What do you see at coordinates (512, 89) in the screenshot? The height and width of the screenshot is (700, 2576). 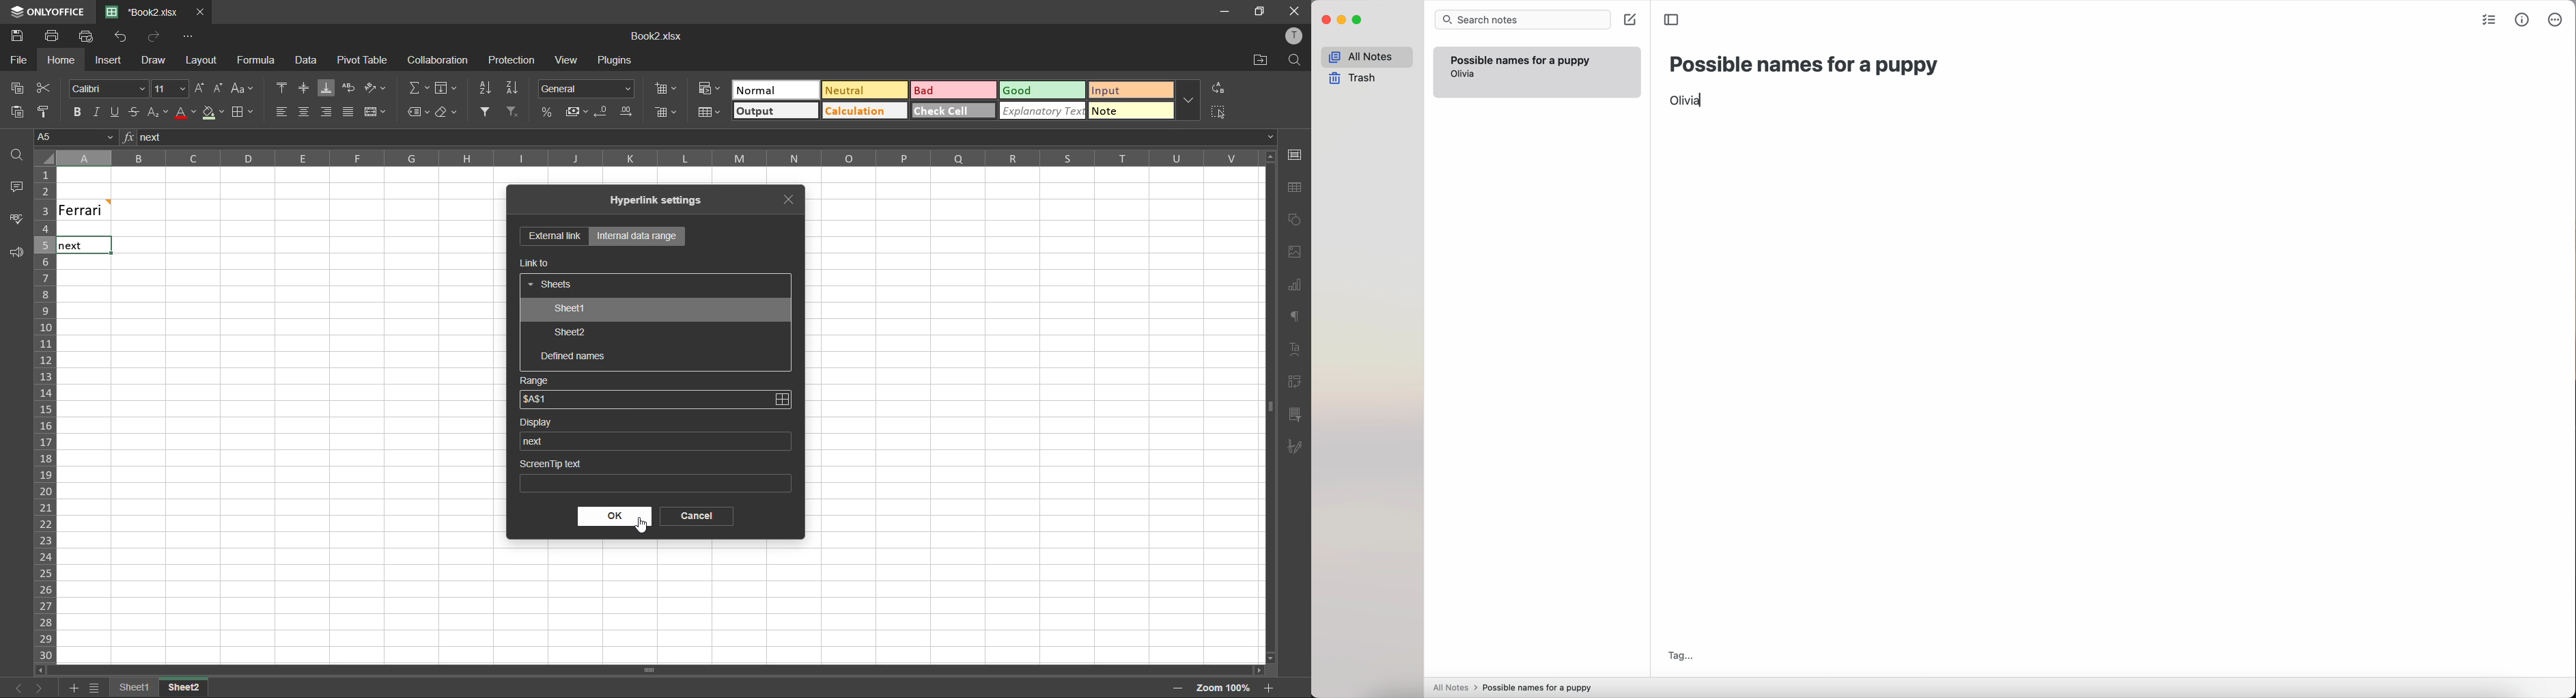 I see `sort descending` at bounding box center [512, 89].